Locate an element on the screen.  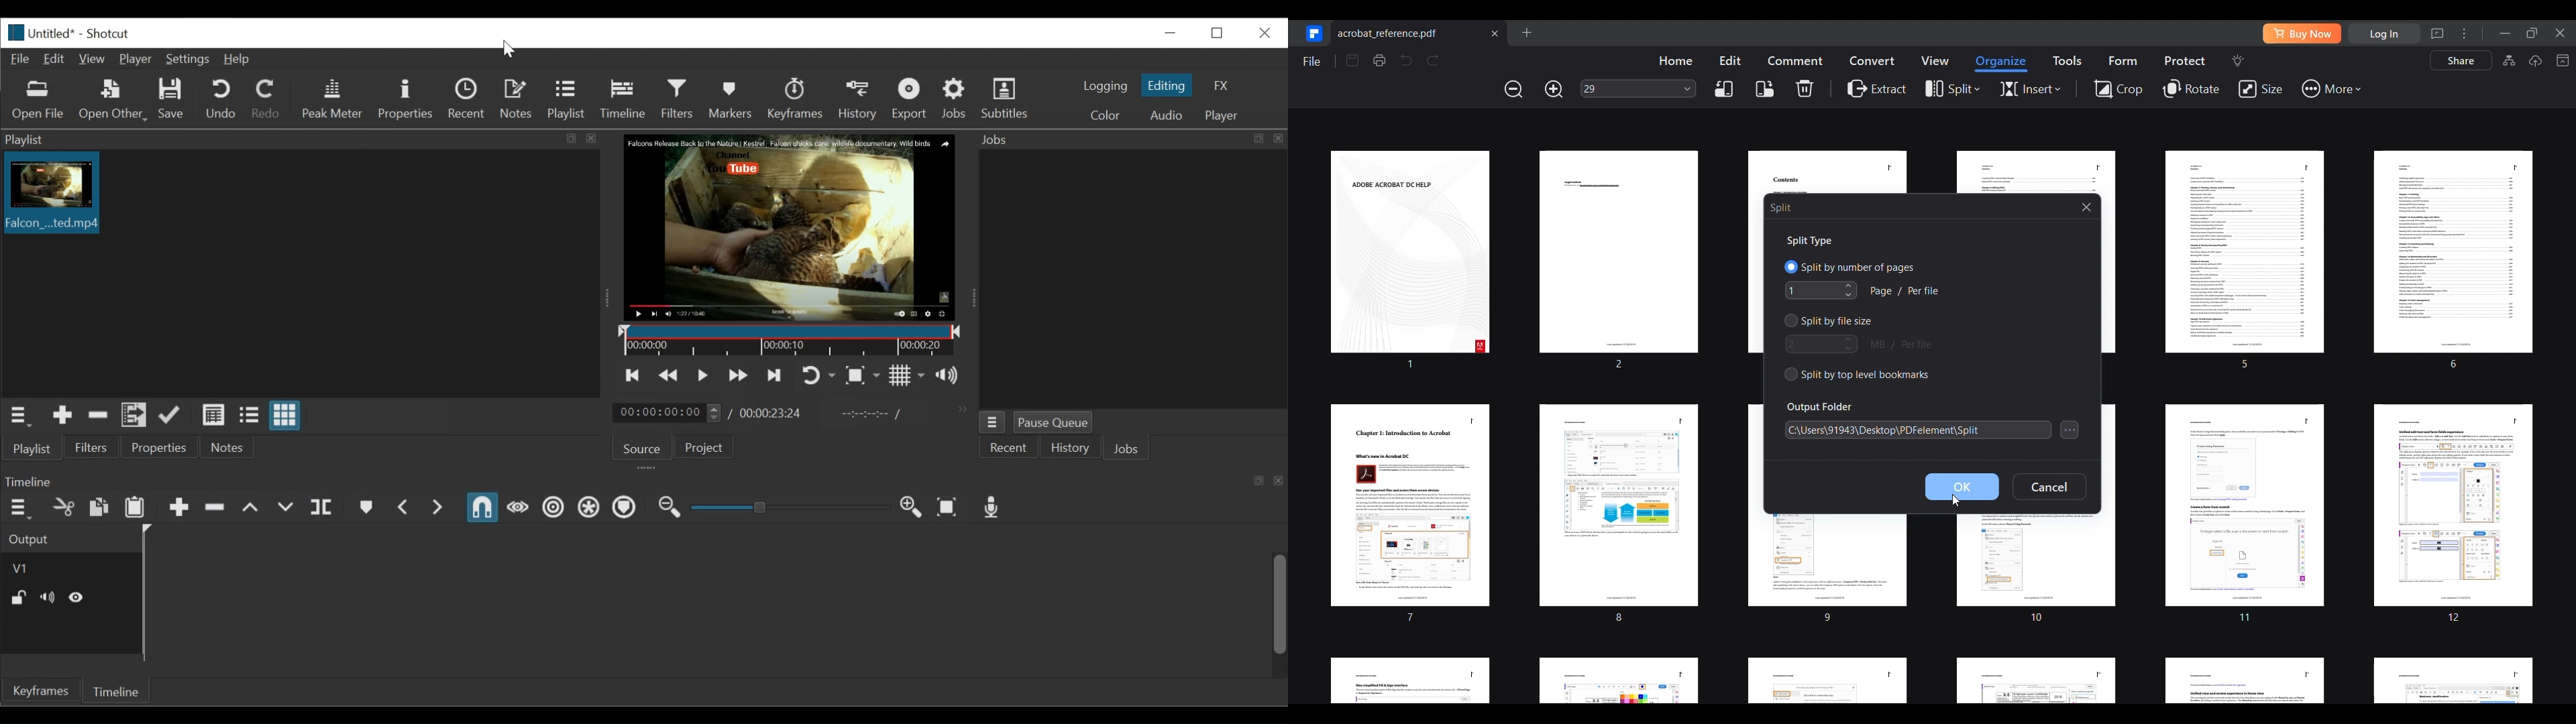
00:00:23:24 is located at coordinates (771, 413).